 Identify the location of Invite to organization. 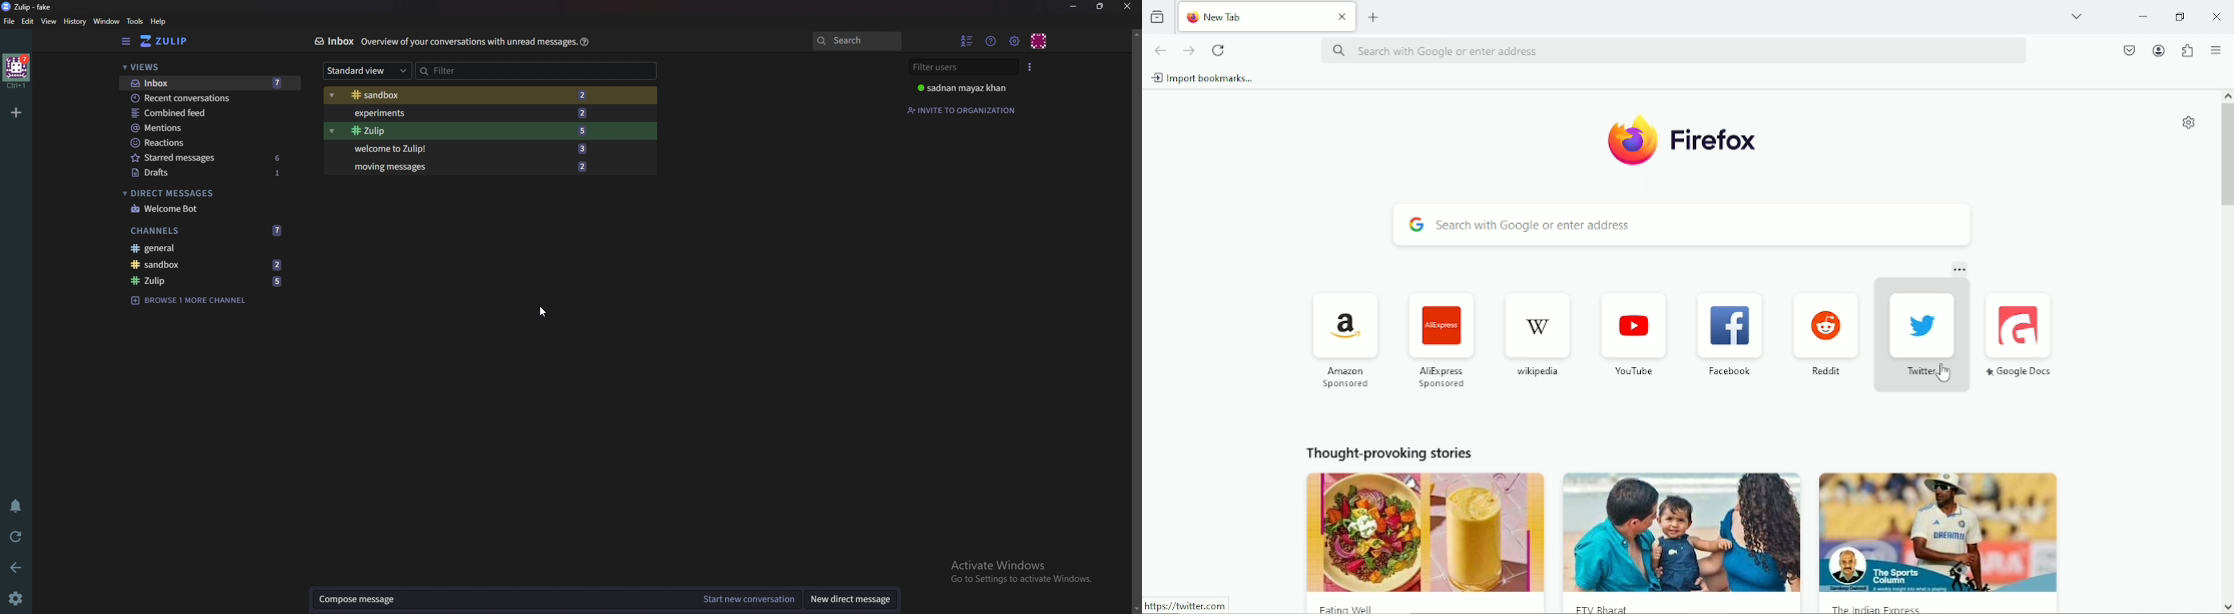
(967, 110).